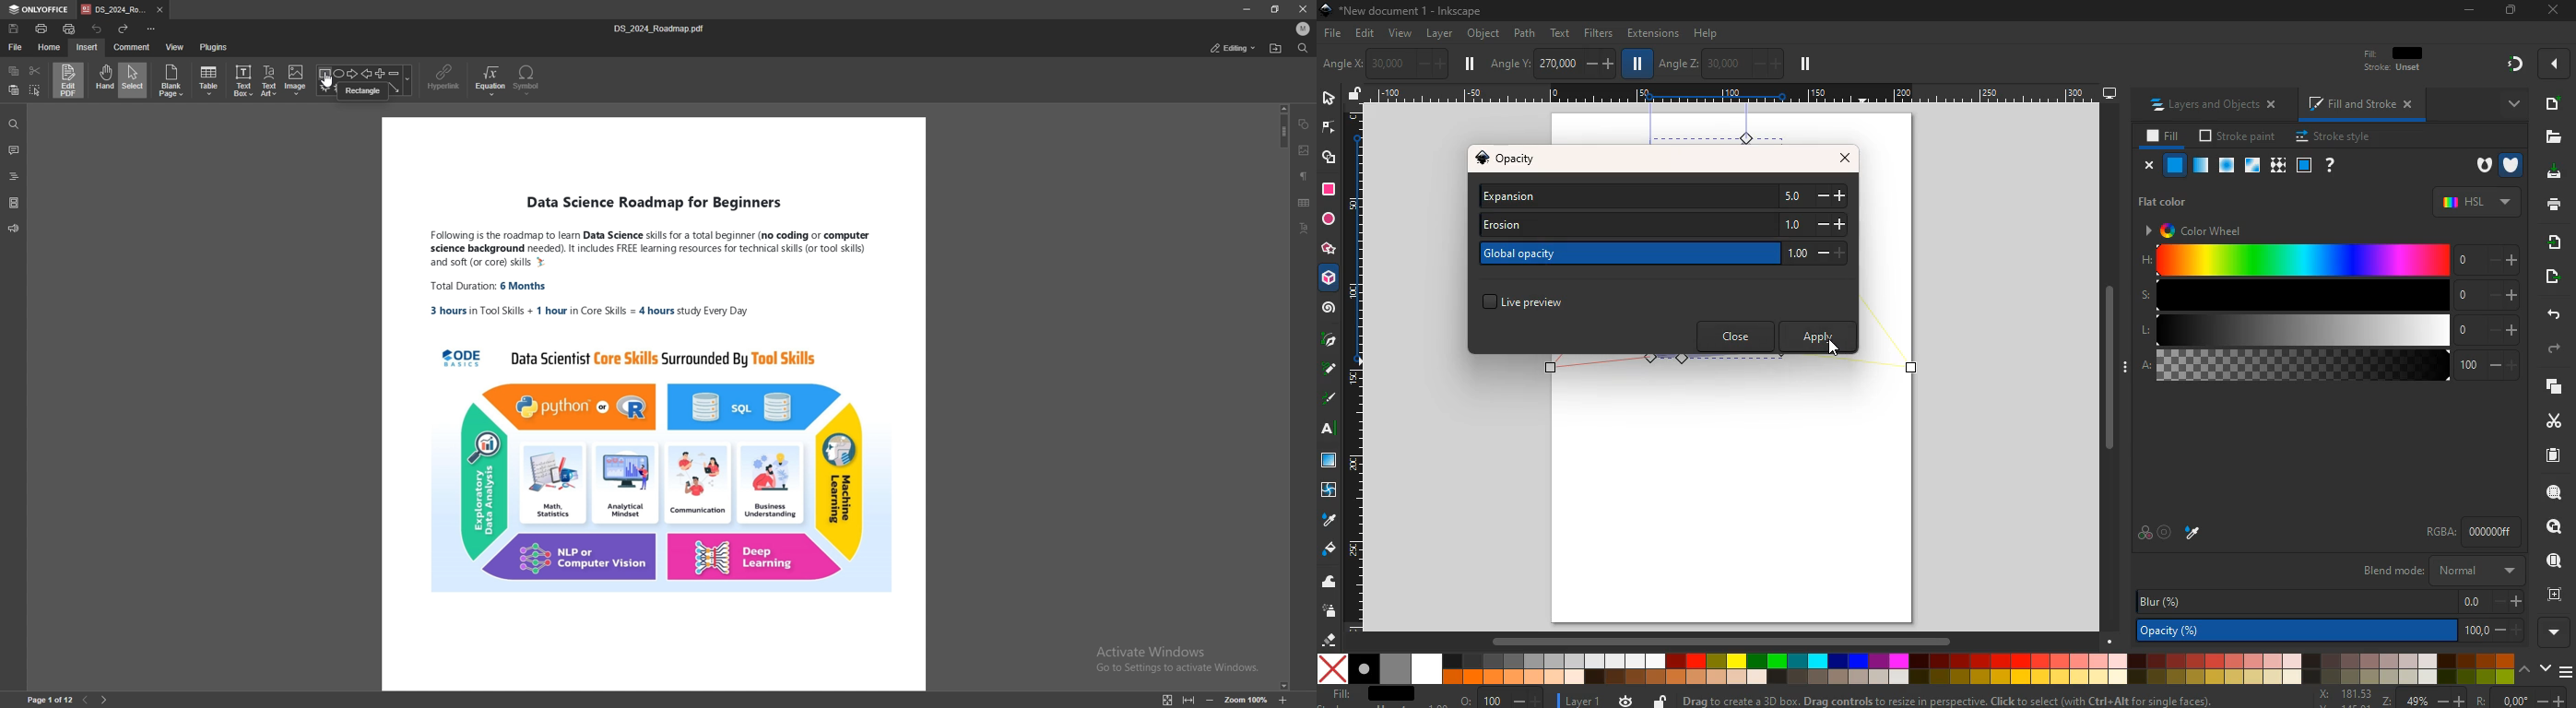  What do you see at coordinates (2548, 242) in the screenshot?
I see `receive` at bounding box center [2548, 242].